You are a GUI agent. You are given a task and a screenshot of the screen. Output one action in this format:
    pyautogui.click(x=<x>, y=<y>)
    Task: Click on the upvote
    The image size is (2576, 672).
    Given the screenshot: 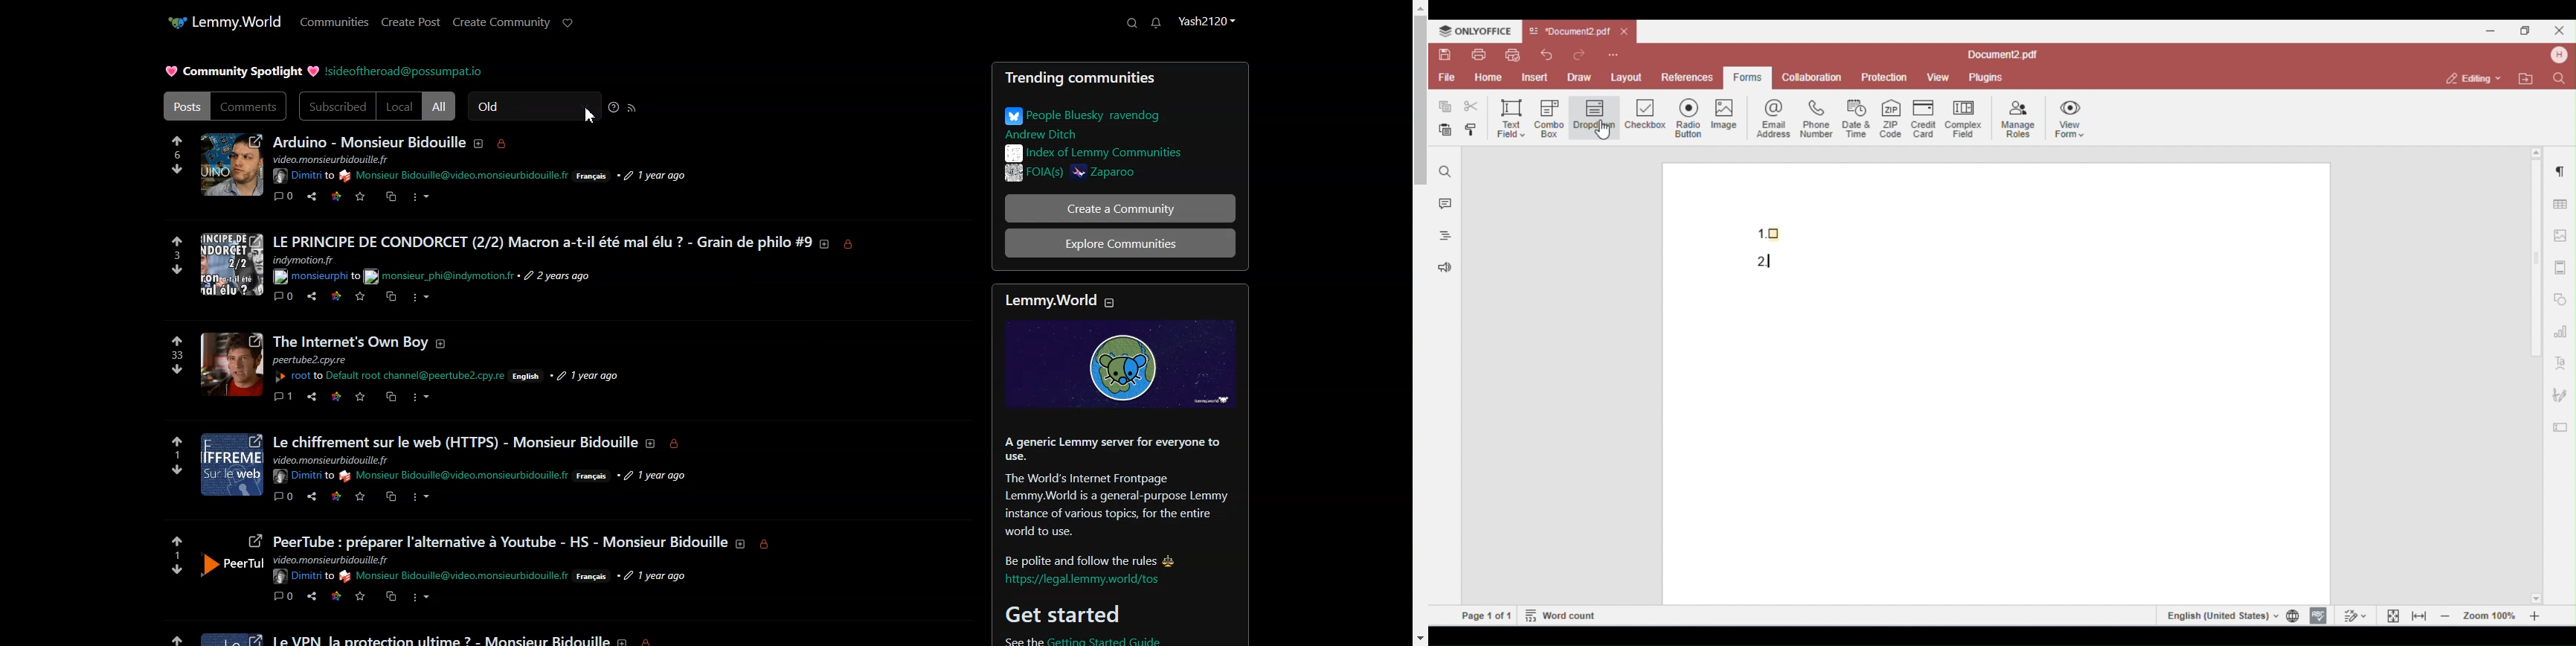 What is the action you would take?
    pyautogui.click(x=179, y=242)
    